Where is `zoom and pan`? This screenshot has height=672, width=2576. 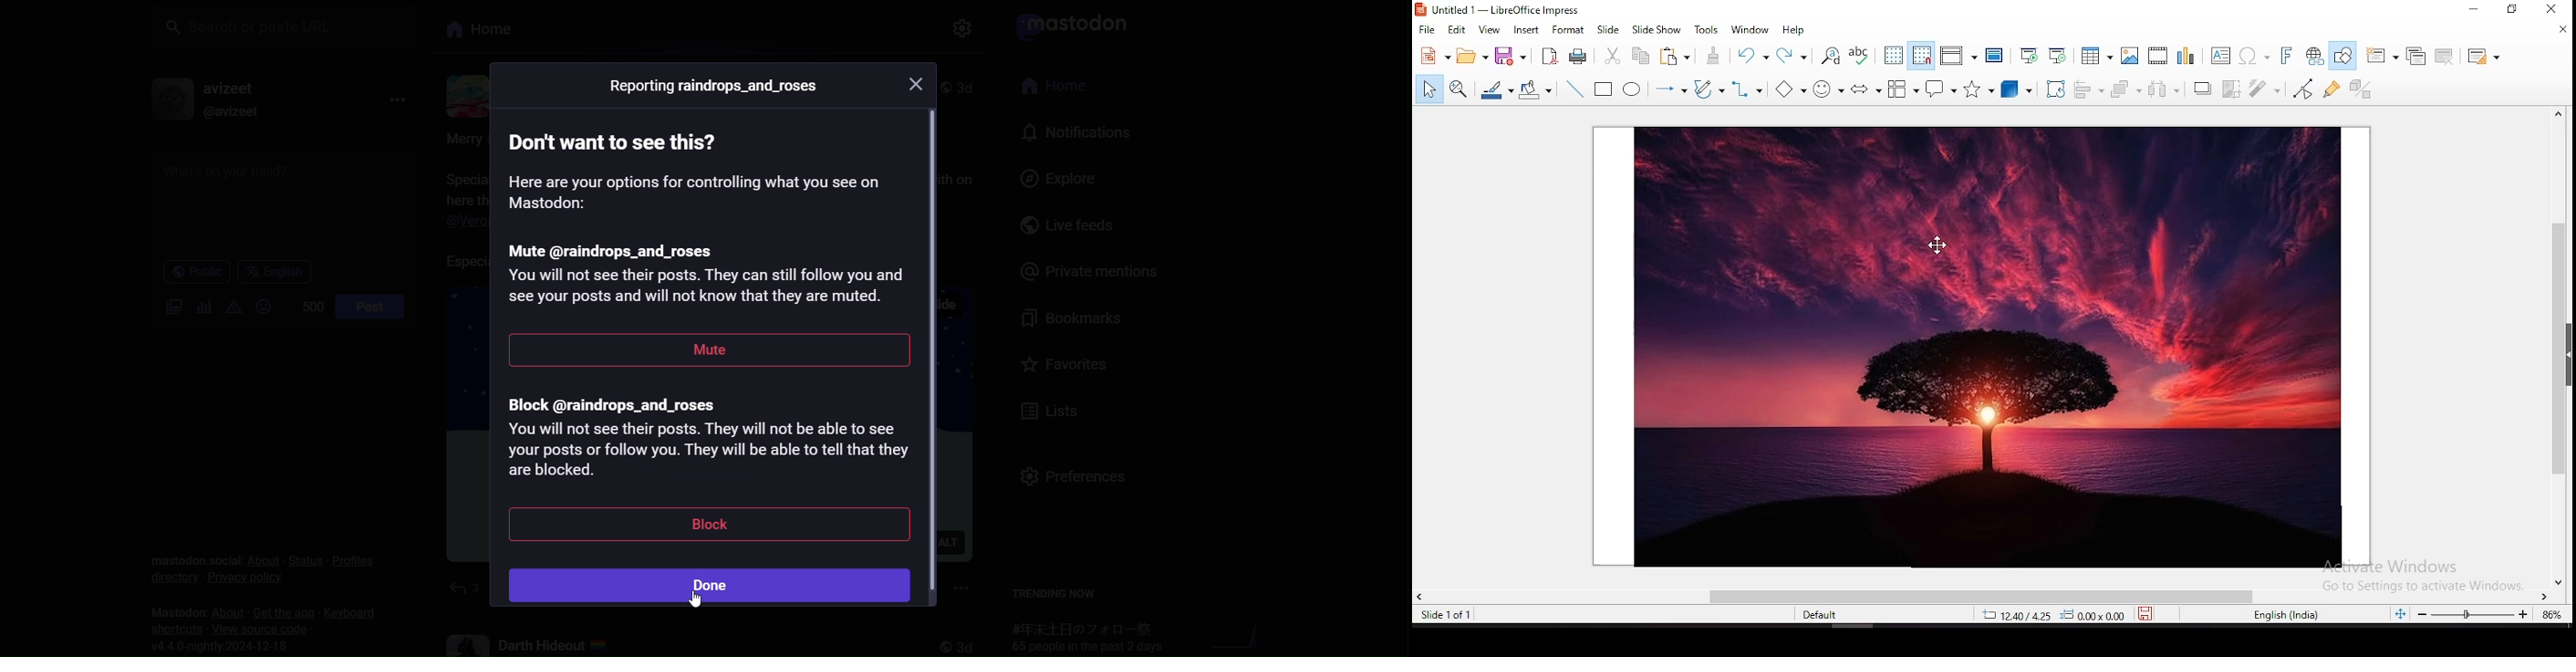 zoom and pan is located at coordinates (1457, 89).